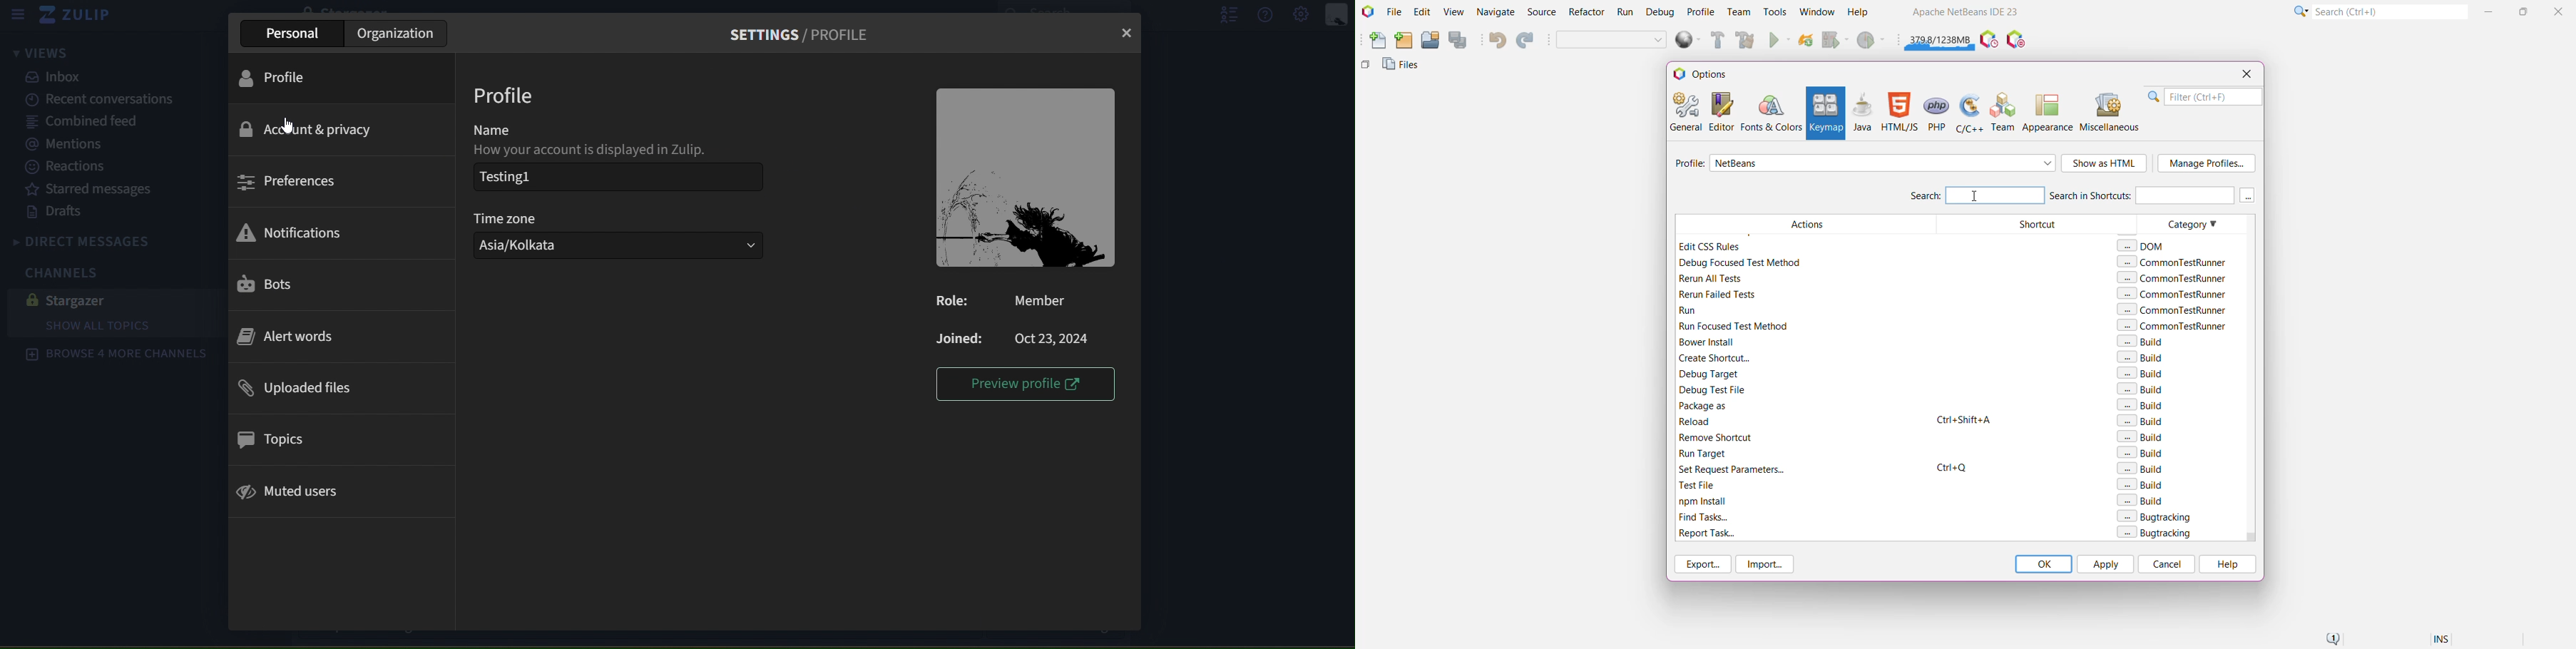 The height and width of the screenshot is (672, 2576). Describe the element at coordinates (282, 77) in the screenshot. I see `profile` at that location.